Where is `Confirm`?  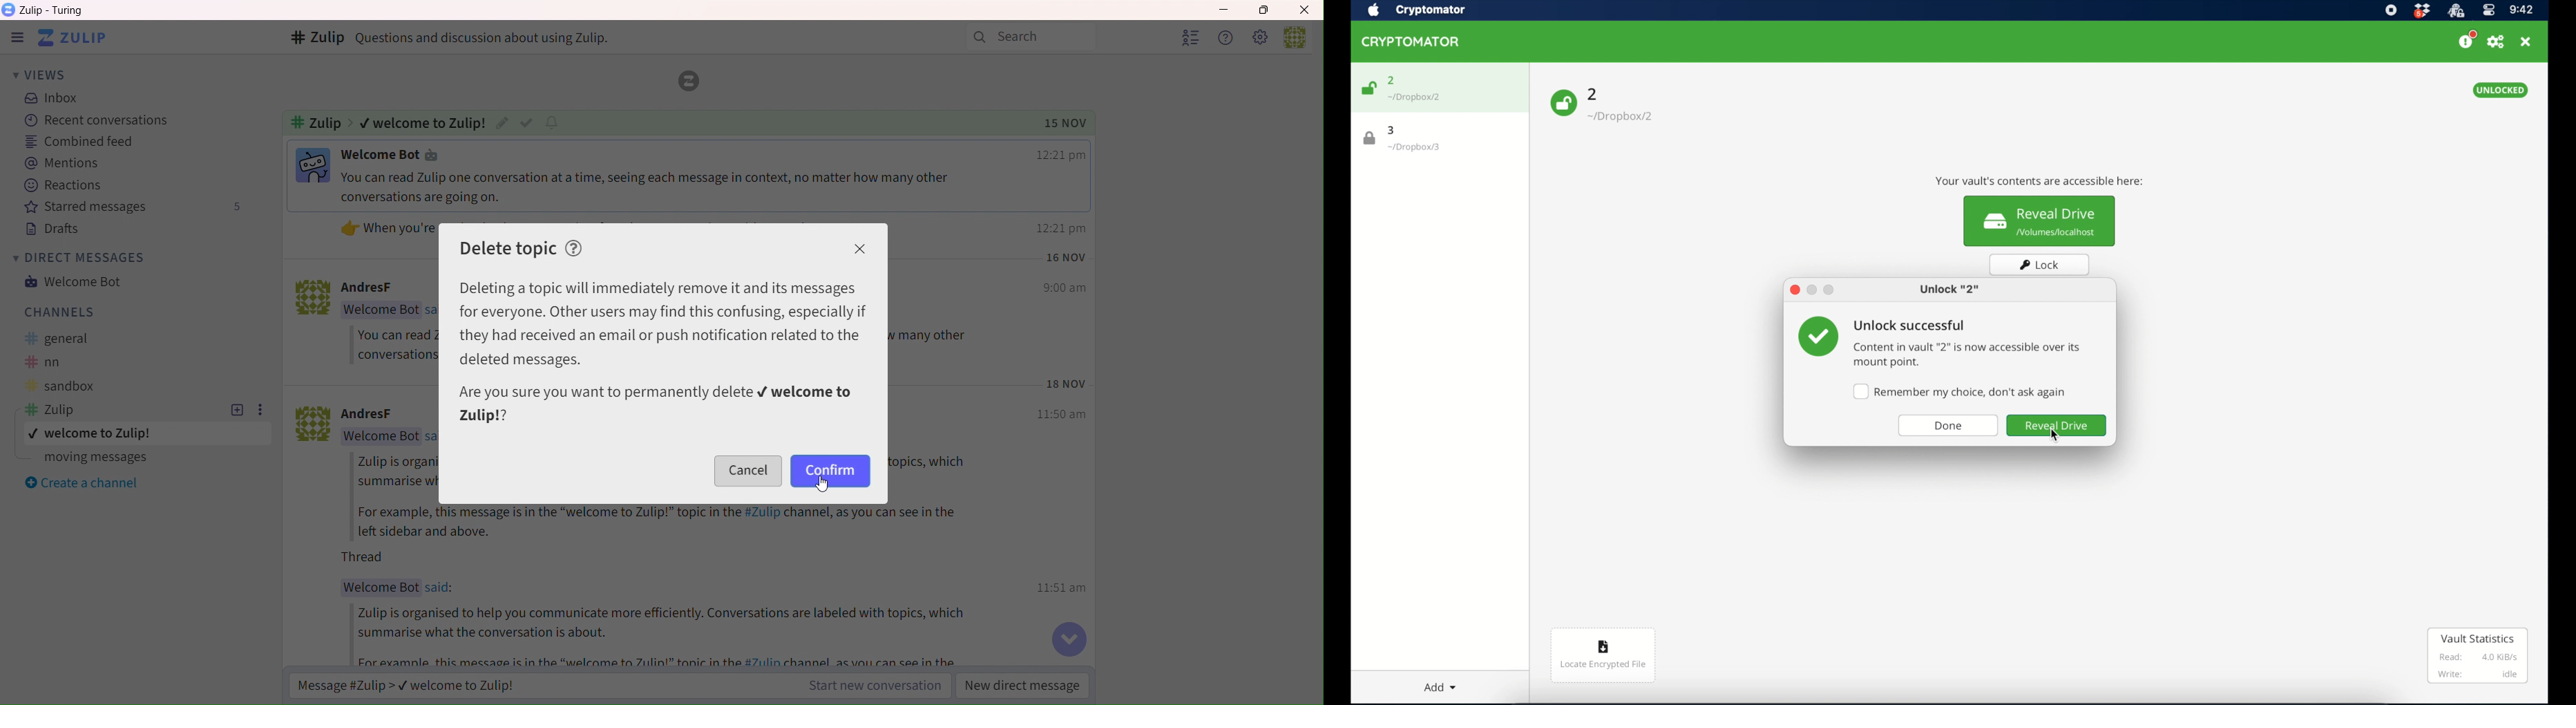 Confirm is located at coordinates (829, 470).